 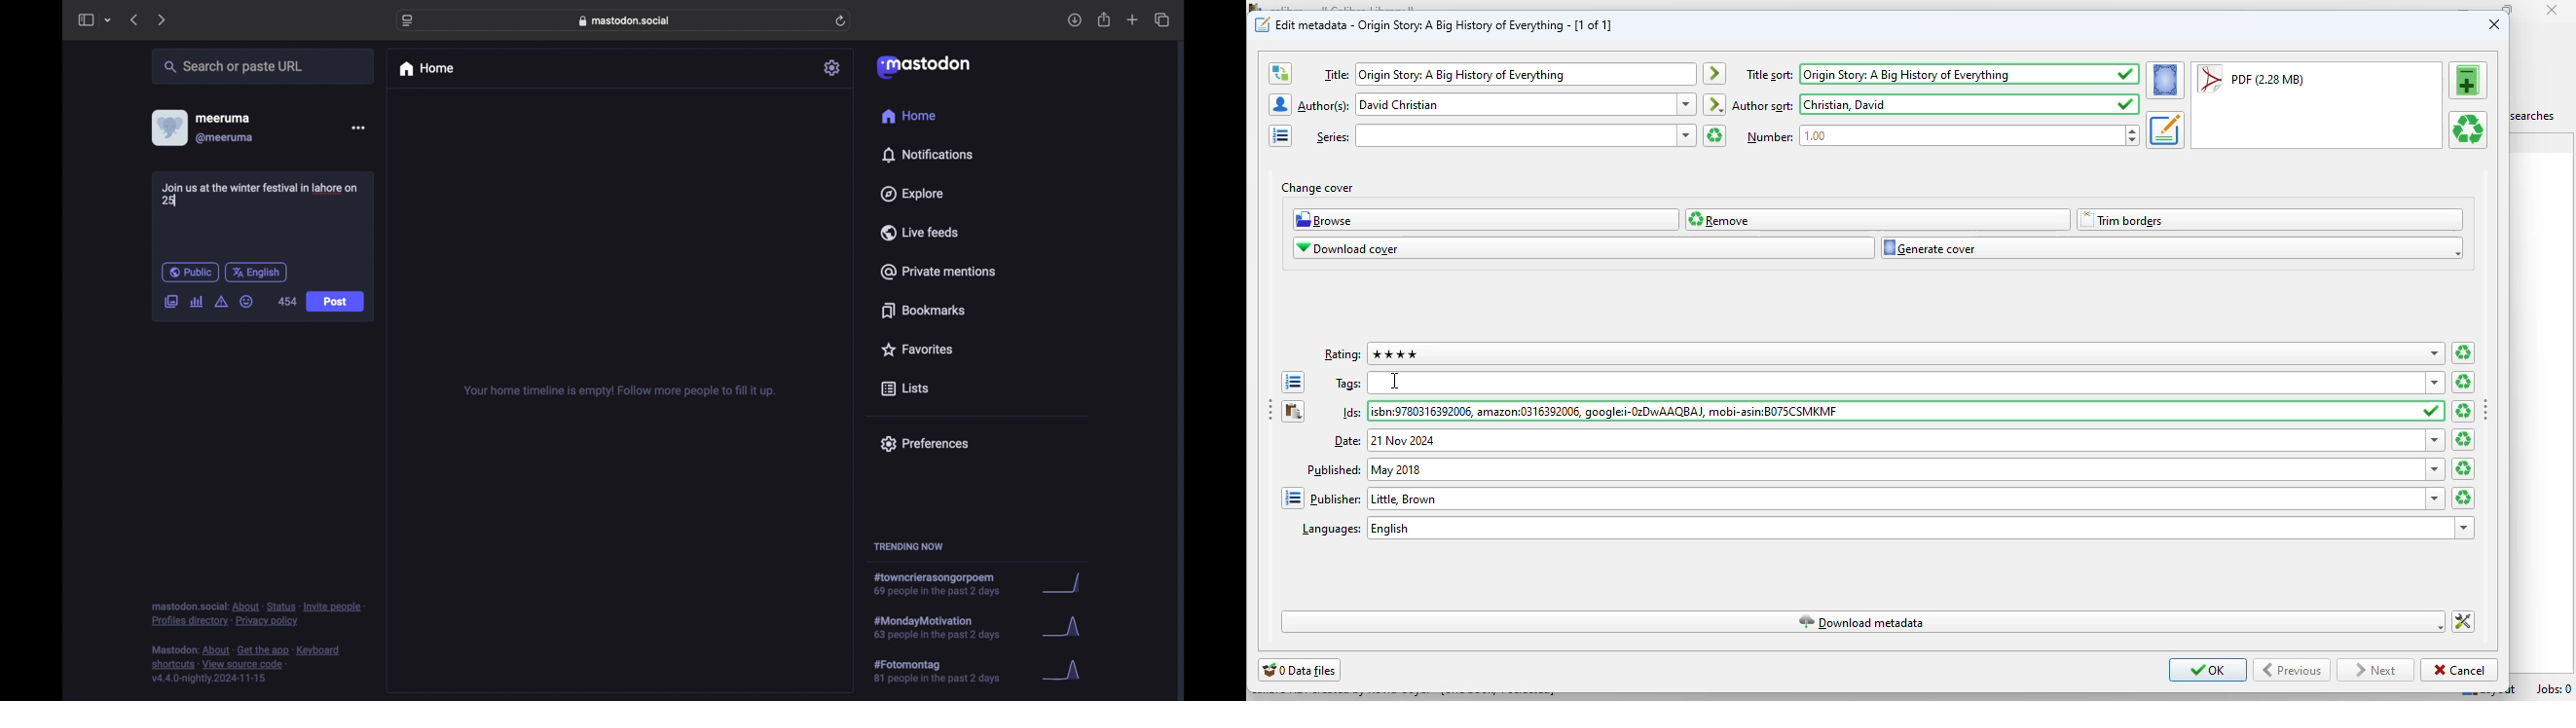 What do you see at coordinates (1714, 74) in the screenshot?
I see `automatically create the title sort entry based on the current title entry` at bounding box center [1714, 74].